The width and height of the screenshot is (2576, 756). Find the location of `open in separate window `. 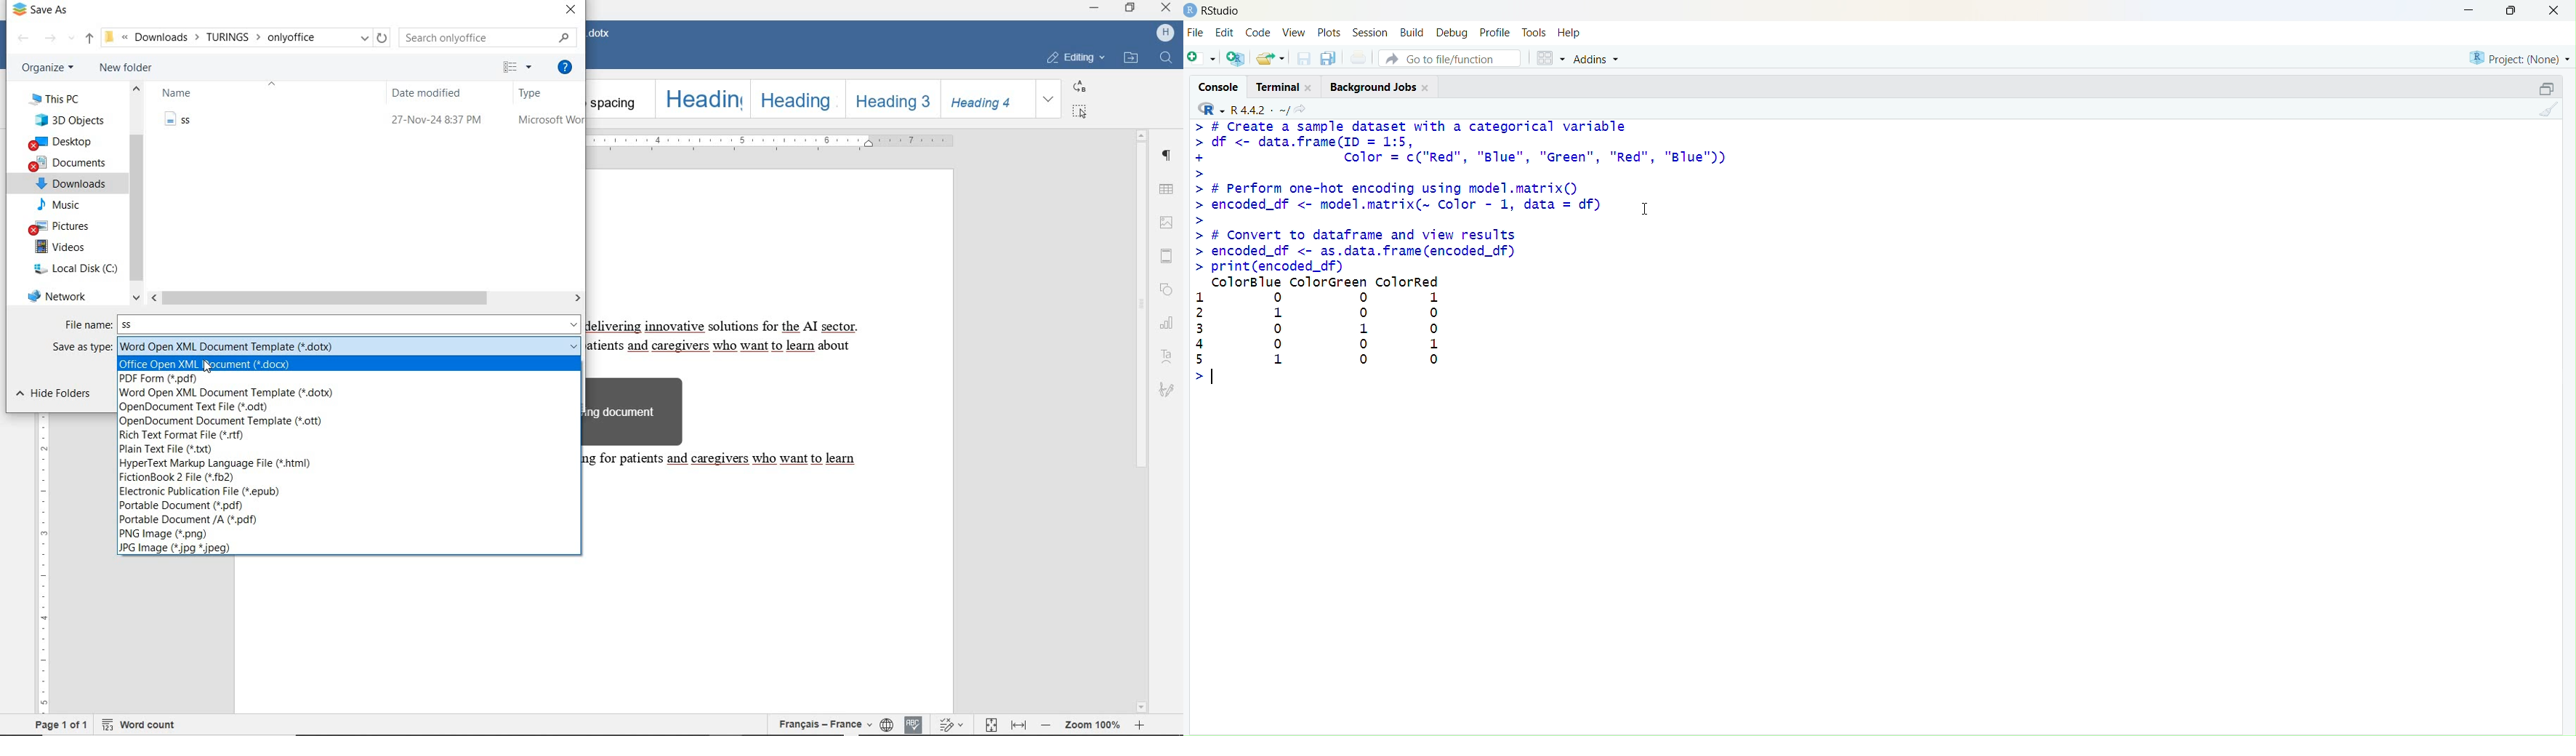

open in separate window  is located at coordinates (2547, 88).